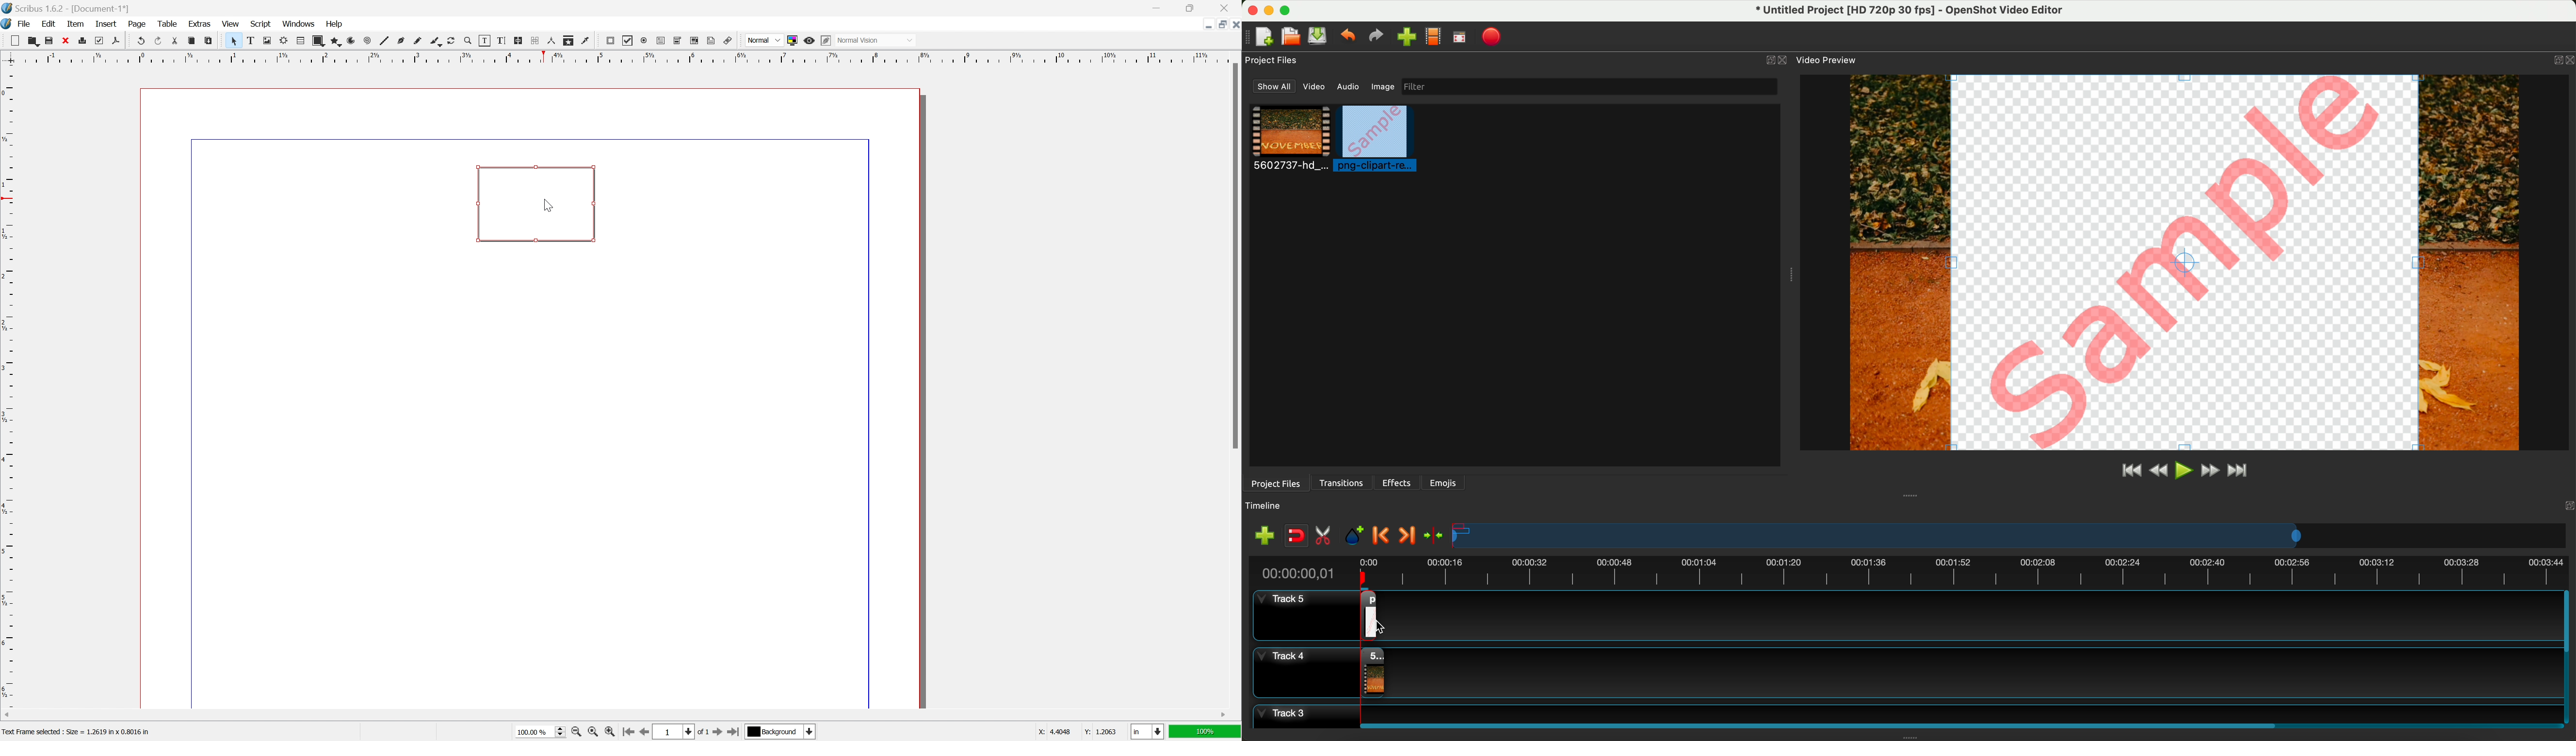 The width and height of the screenshot is (2576, 756). What do you see at coordinates (116, 41) in the screenshot?
I see `save as pdf` at bounding box center [116, 41].